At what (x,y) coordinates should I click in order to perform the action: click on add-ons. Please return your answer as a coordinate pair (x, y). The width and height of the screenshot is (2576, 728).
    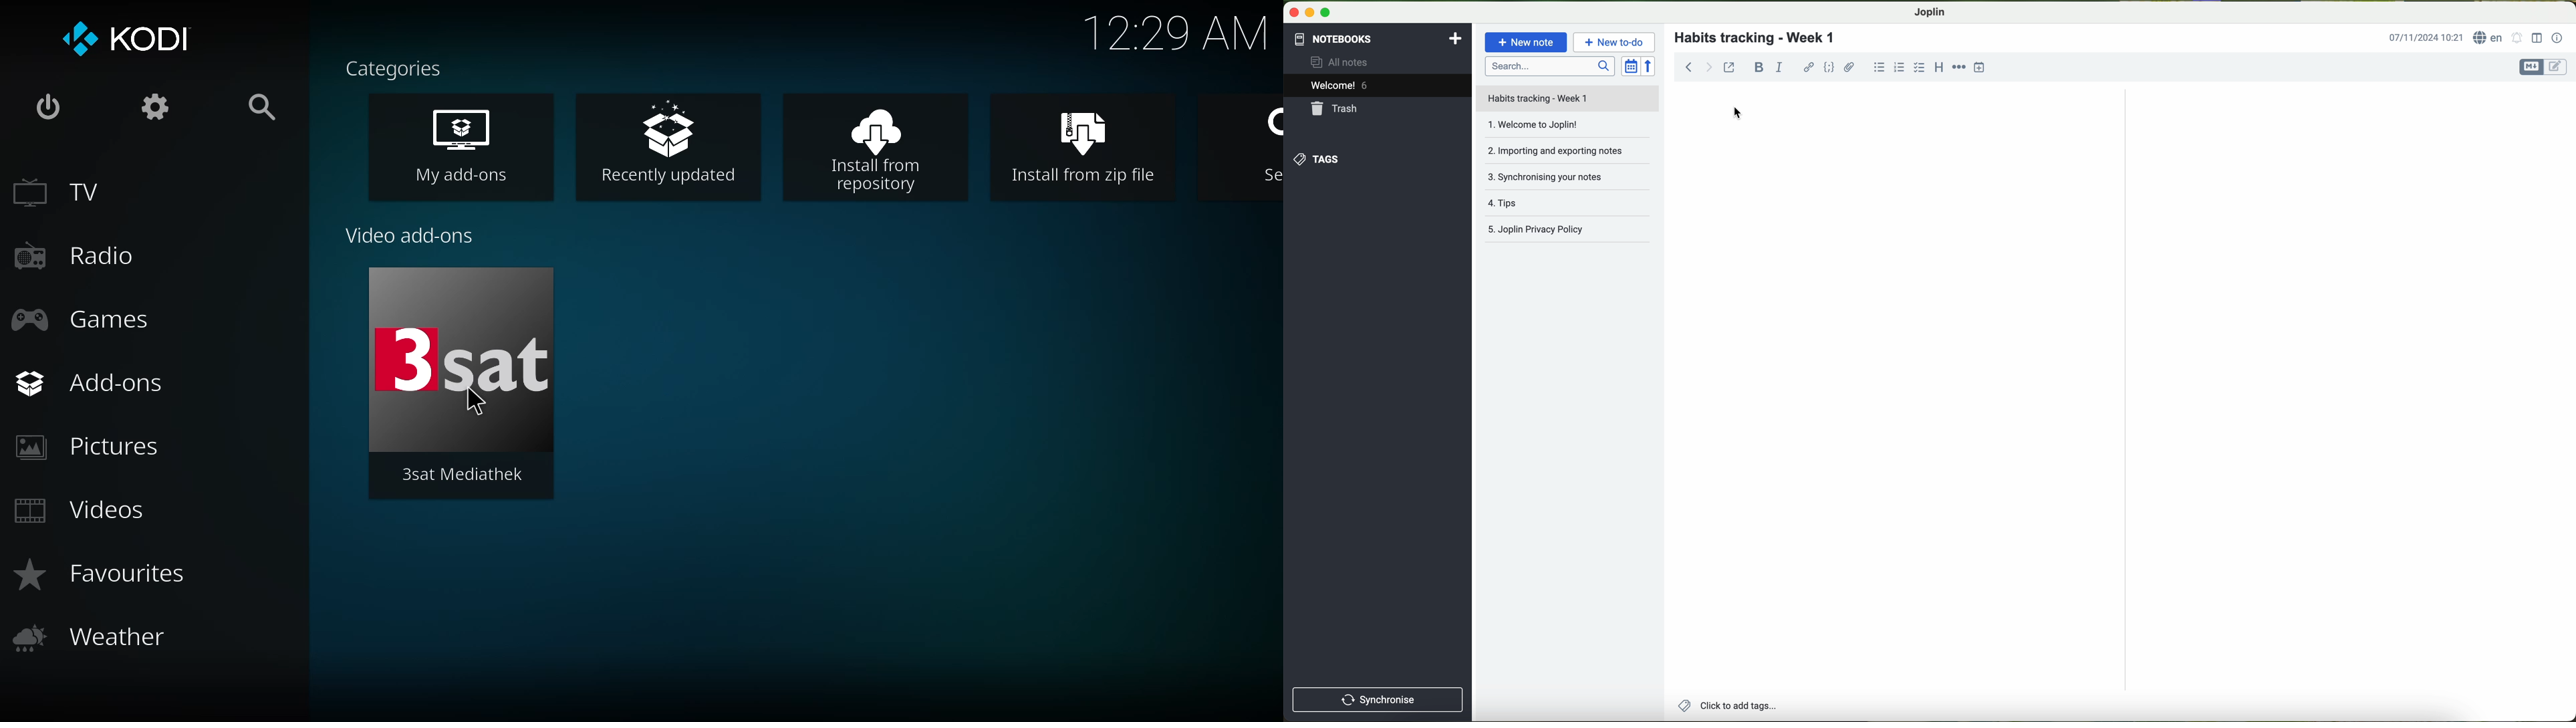
    Looking at the image, I should click on (96, 382).